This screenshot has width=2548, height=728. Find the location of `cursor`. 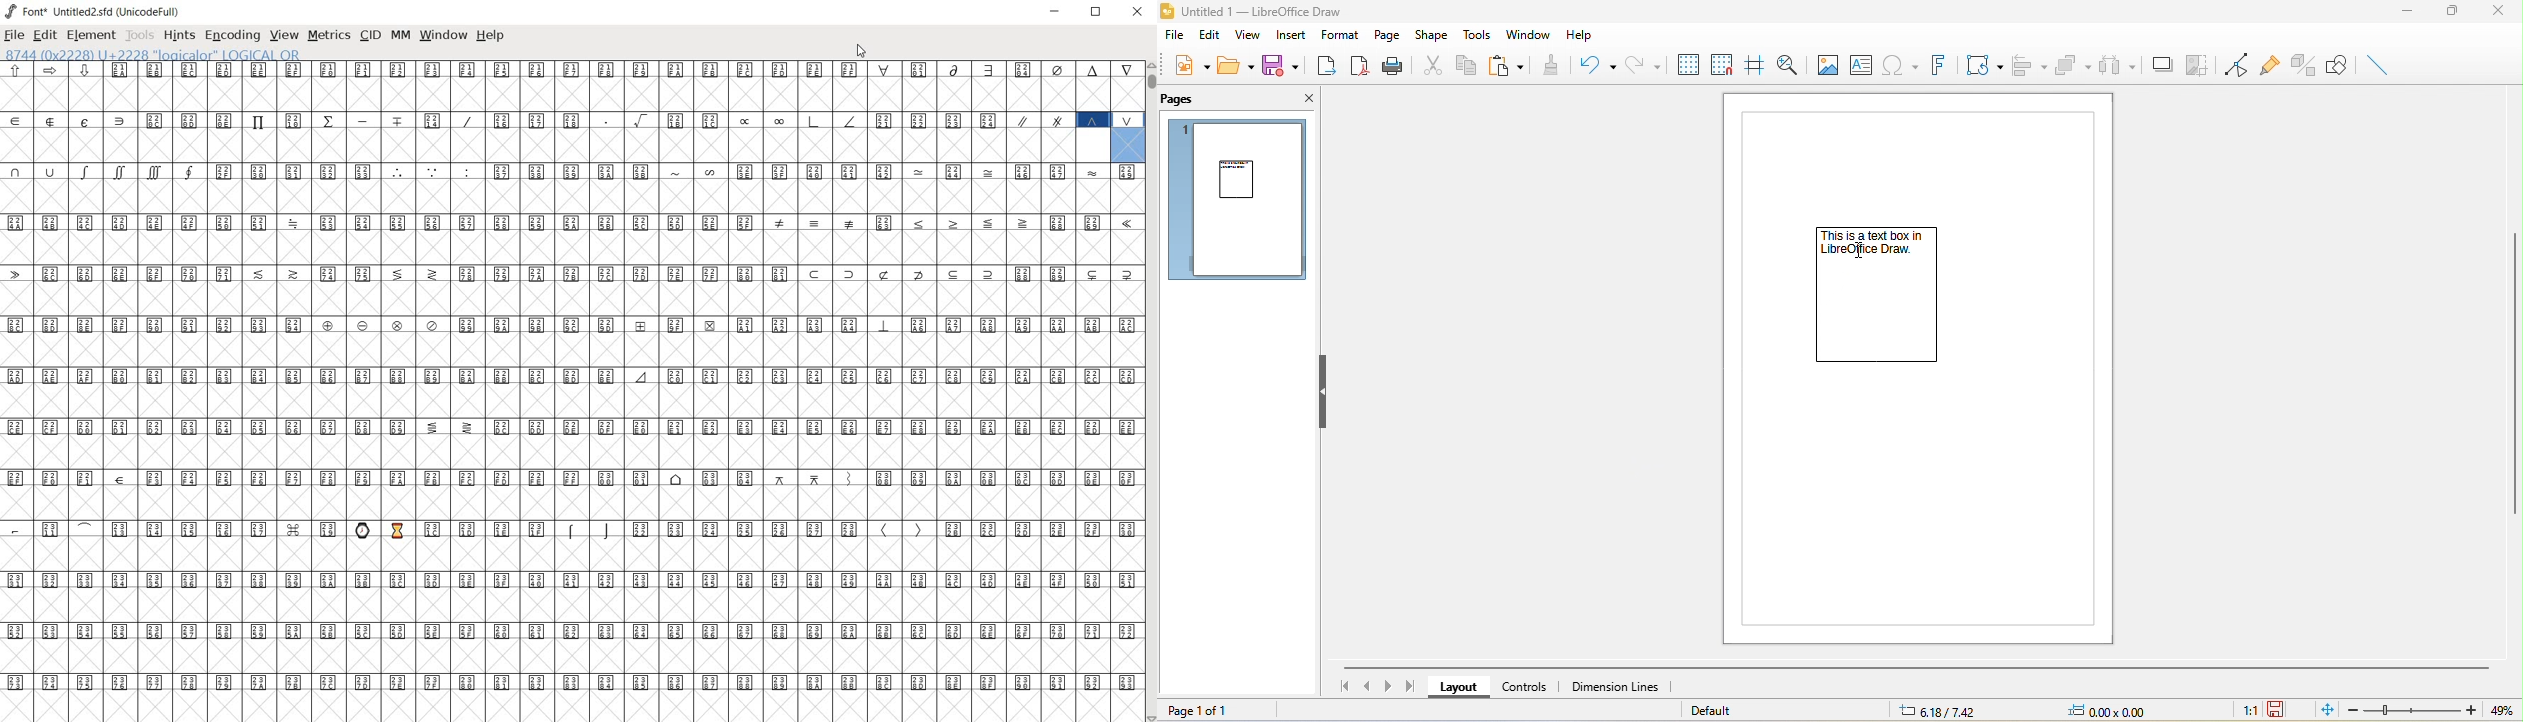

cursor is located at coordinates (1858, 252).